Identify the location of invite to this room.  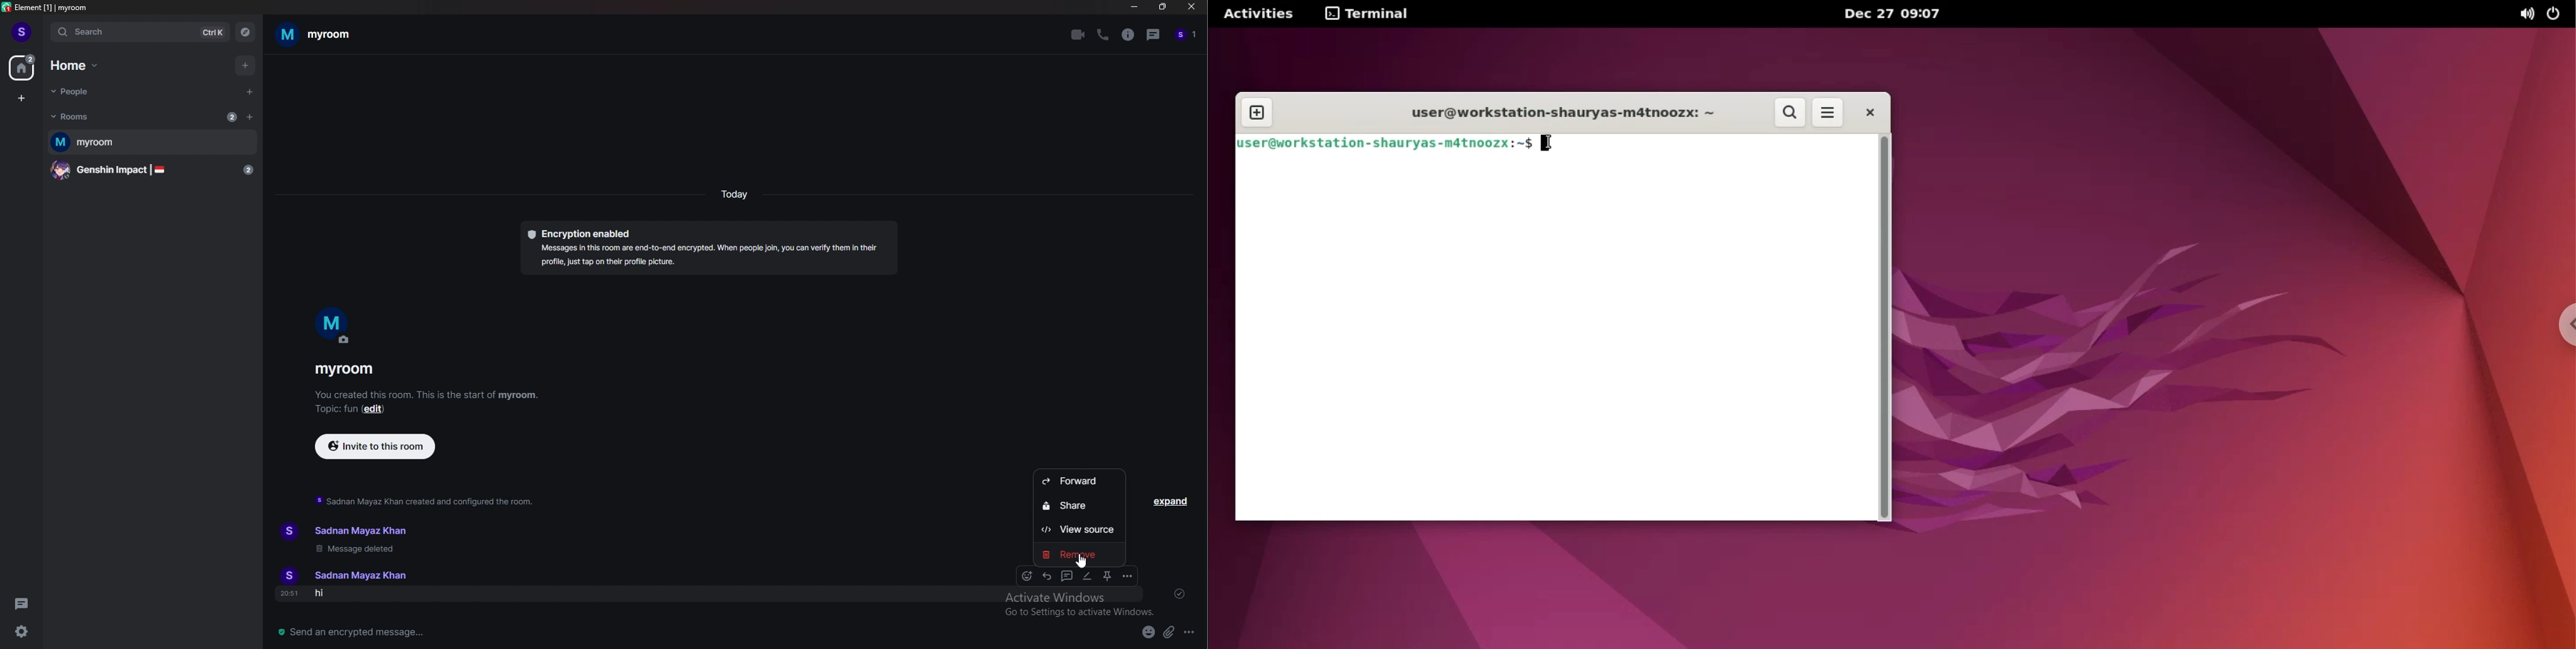
(375, 445).